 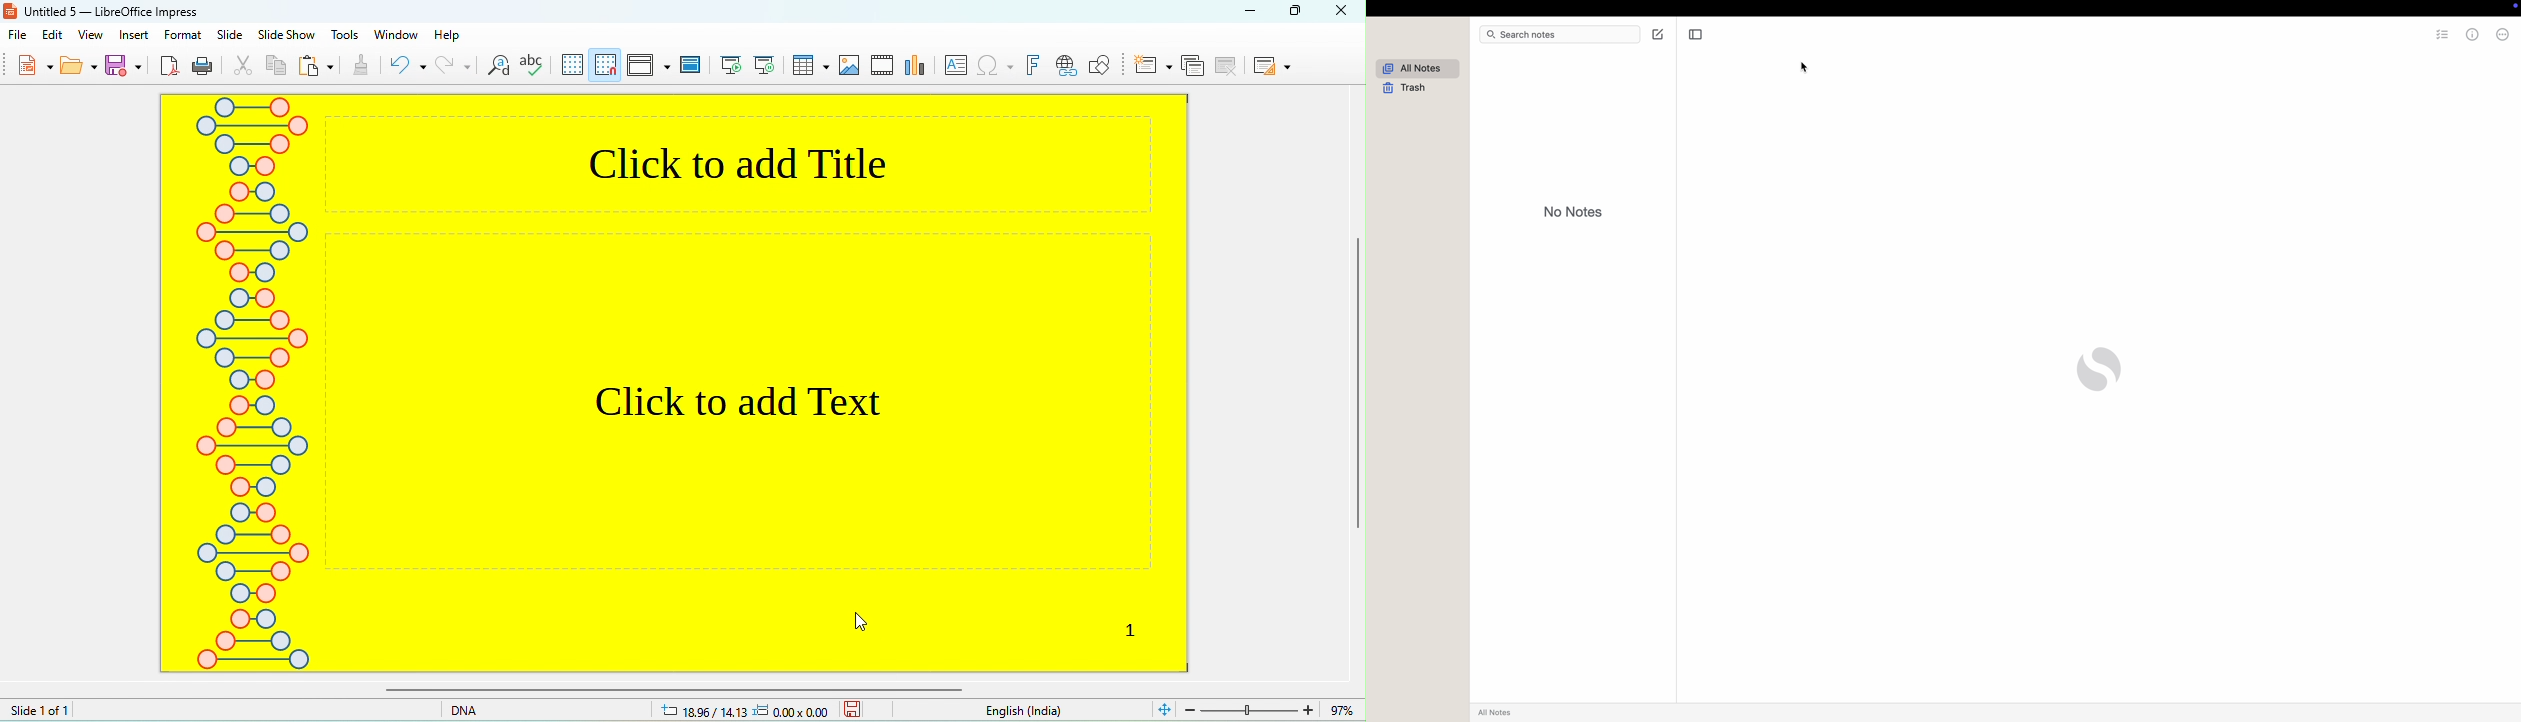 What do you see at coordinates (499, 68) in the screenshot?
I see `find and replace` at bounding box center [499, 68].